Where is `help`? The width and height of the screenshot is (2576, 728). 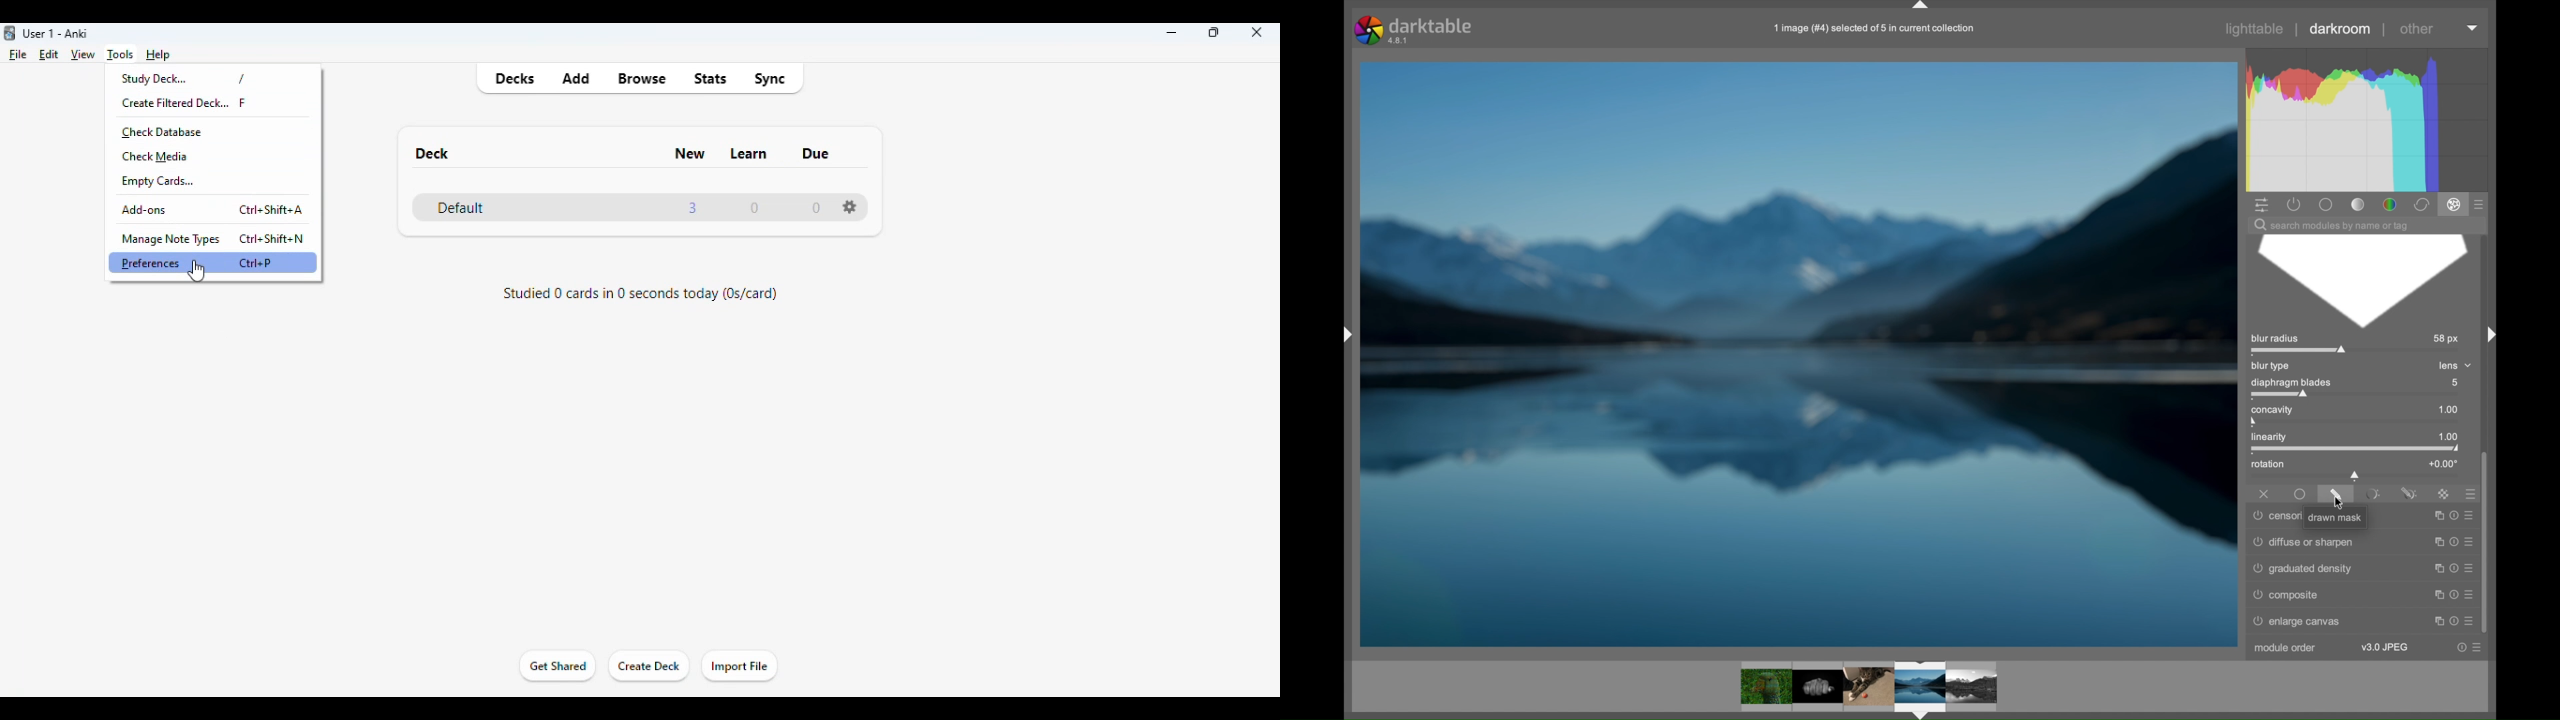 help is located at coordinates (2452, 592).